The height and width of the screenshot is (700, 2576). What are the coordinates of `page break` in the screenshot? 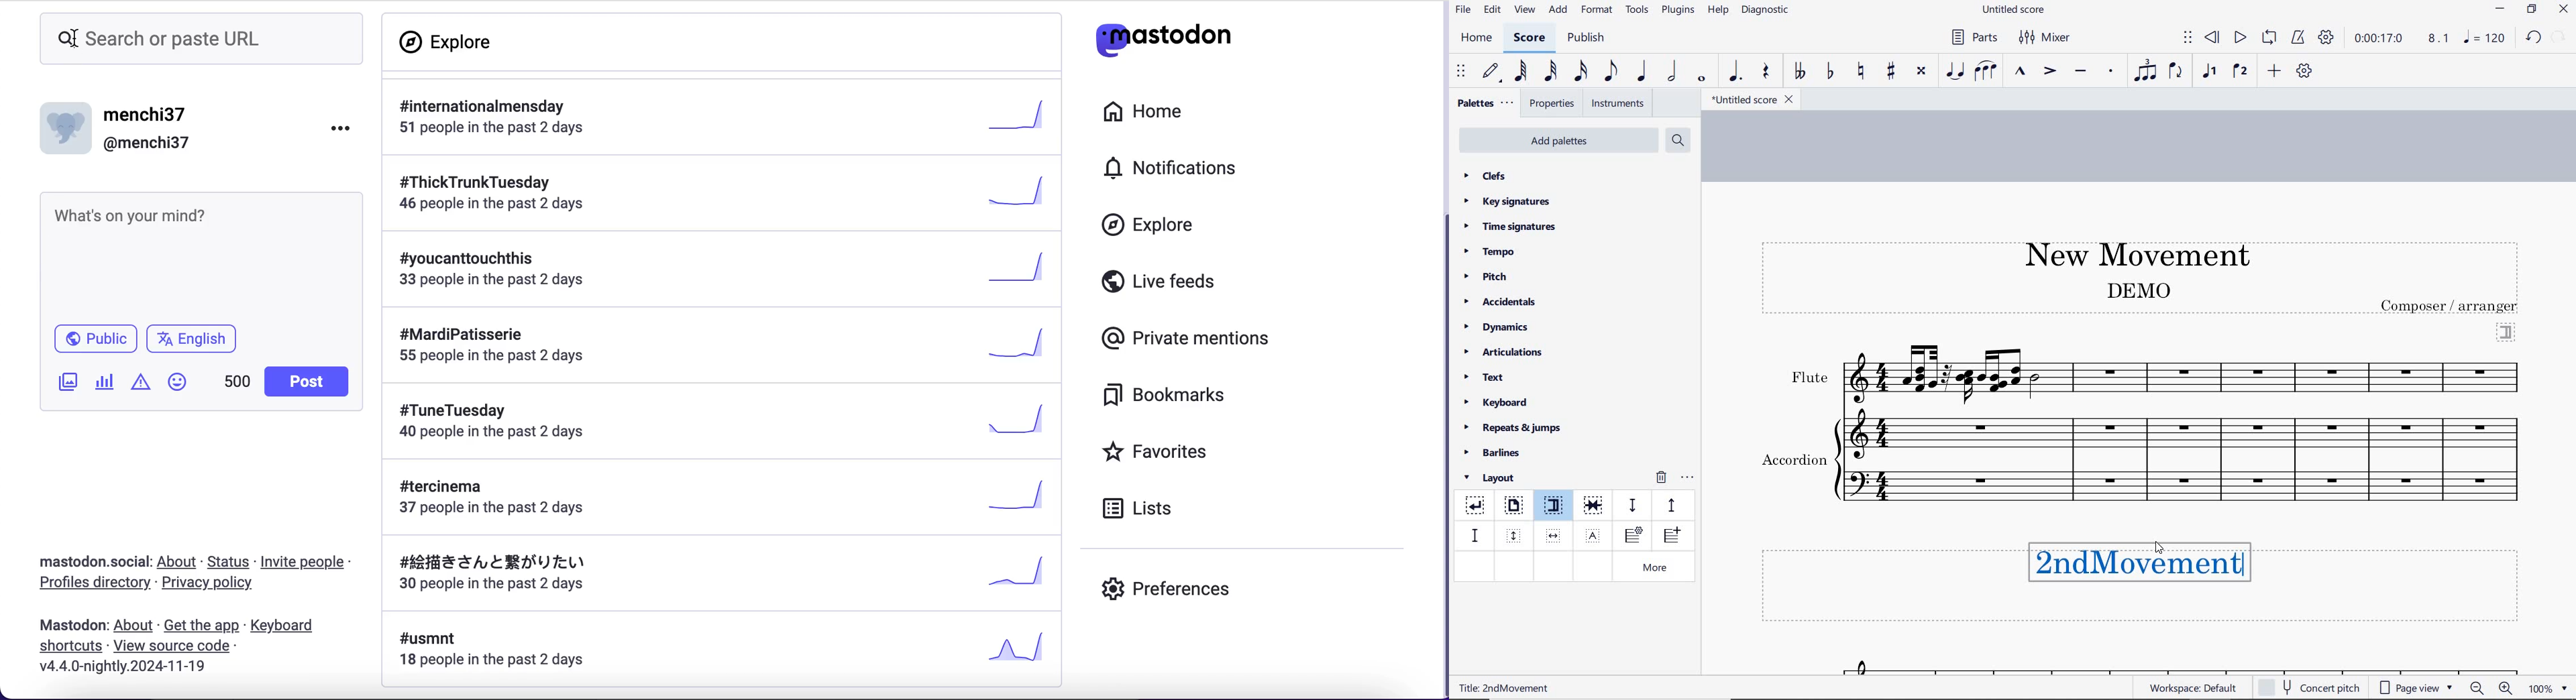 It's located at (1513, 507).